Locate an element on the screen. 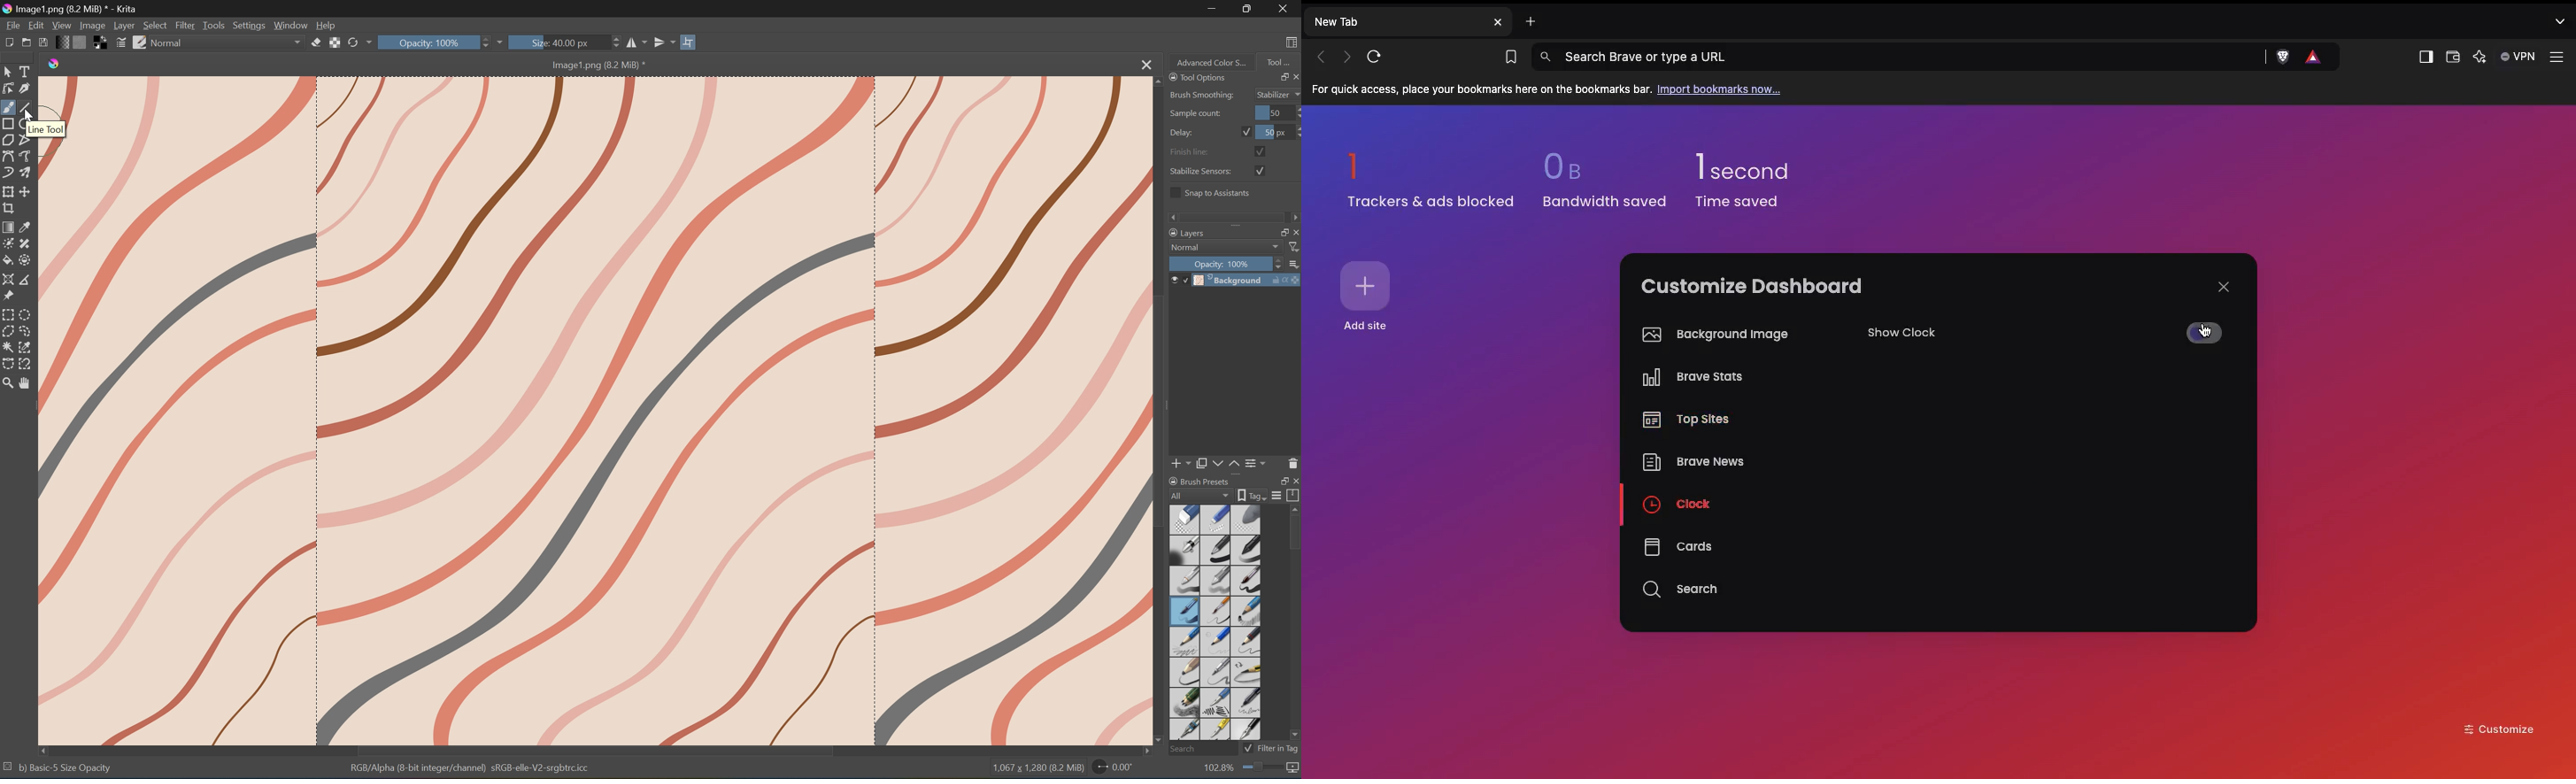 The height and width of the screenshot is (784, 2576). Save is located at coordinates (45, 43).